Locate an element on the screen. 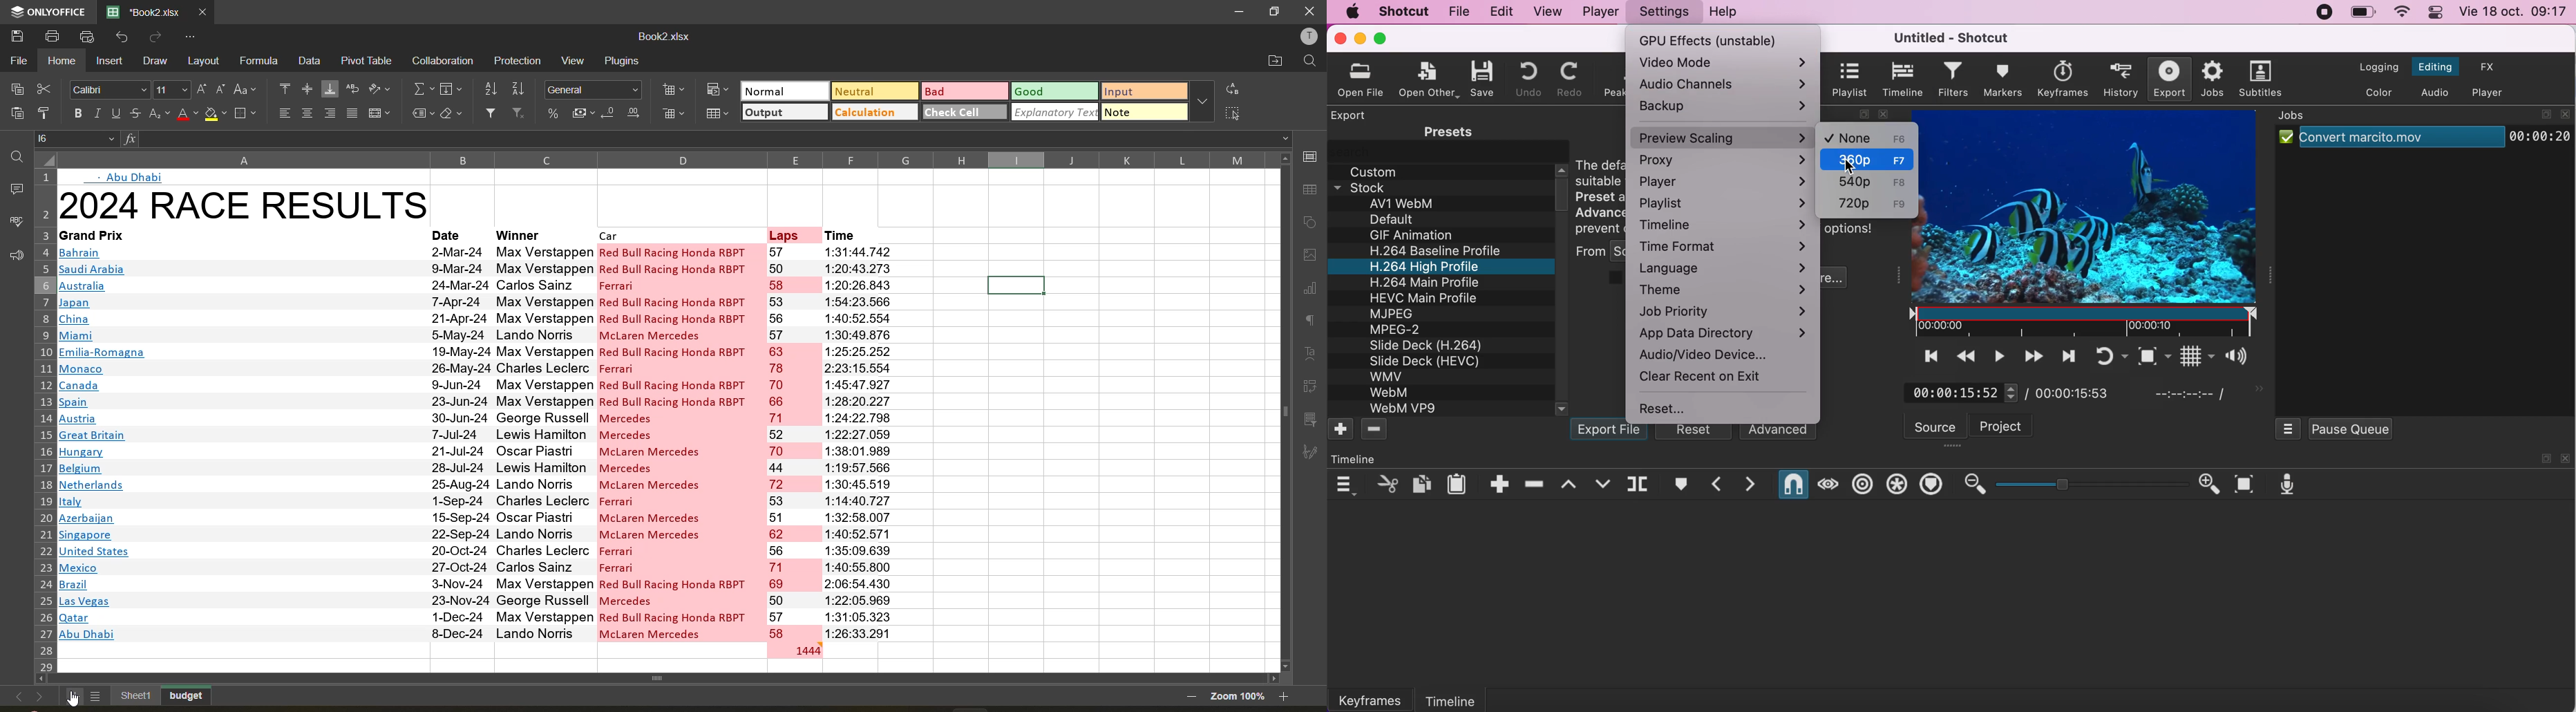 The image size is (2576, 728). av1 webm is located at coordinates (1414, 204).